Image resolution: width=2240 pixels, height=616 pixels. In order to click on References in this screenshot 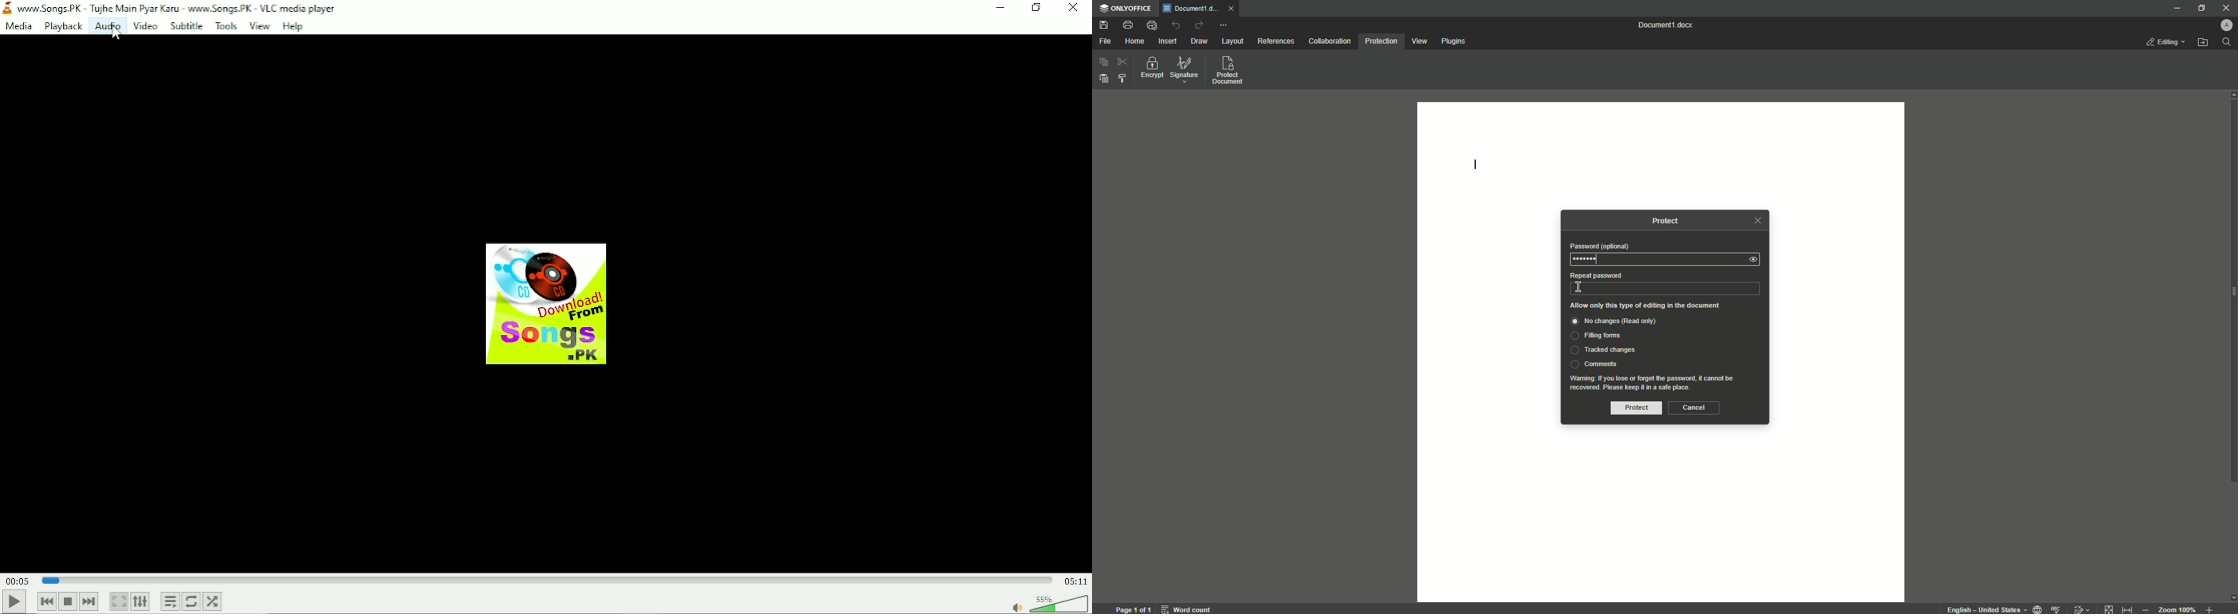, I will do `click(1275, 41)`.